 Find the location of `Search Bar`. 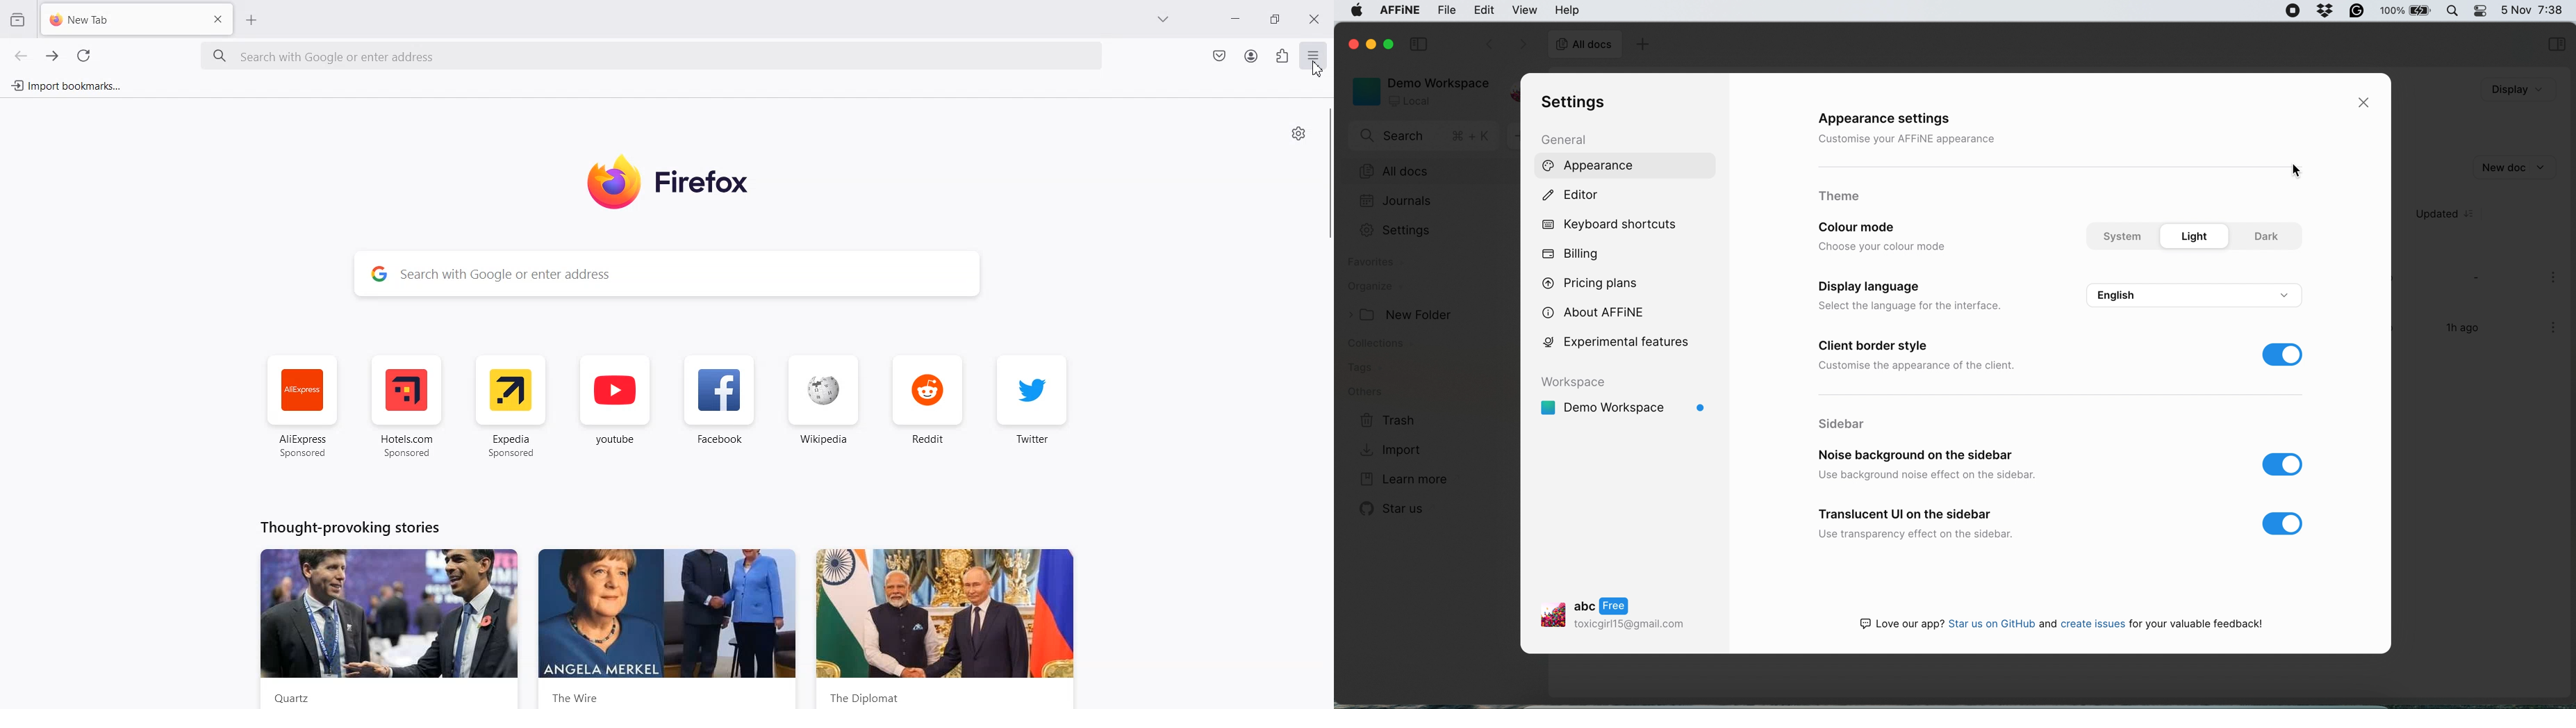

Search Bar is located at coordinates (650, 58).